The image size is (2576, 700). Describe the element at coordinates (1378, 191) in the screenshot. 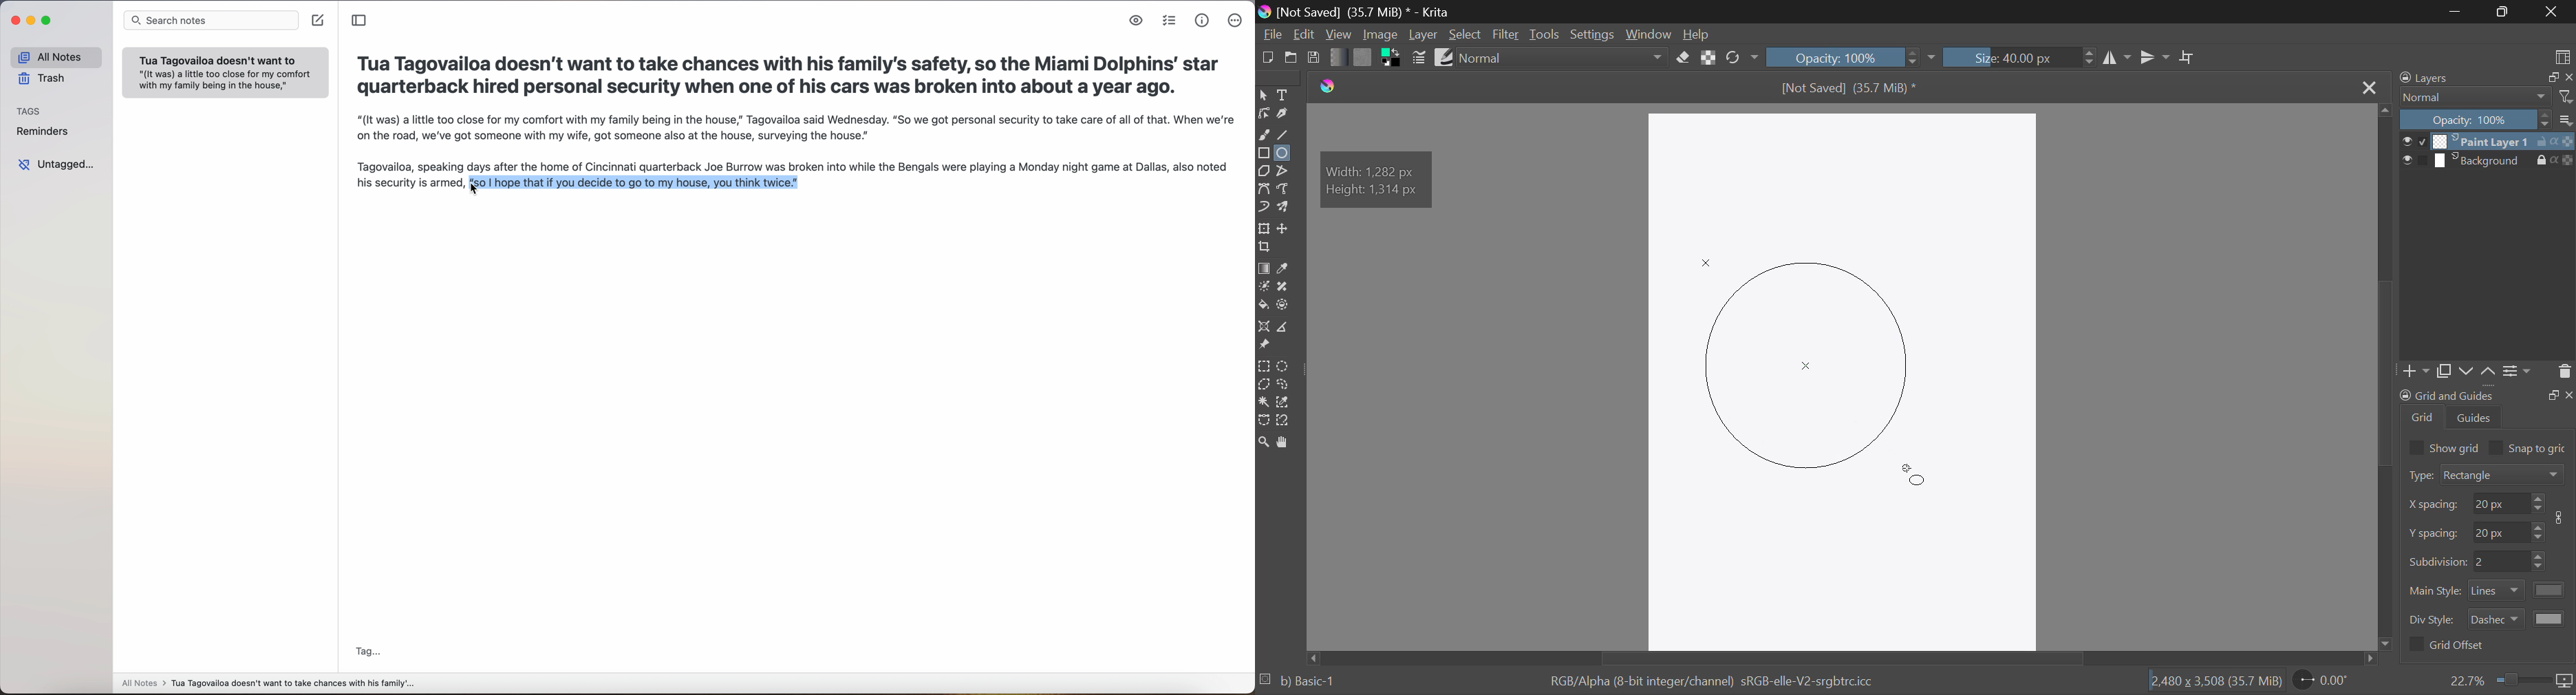

I see `height: 1314 px` at that location.